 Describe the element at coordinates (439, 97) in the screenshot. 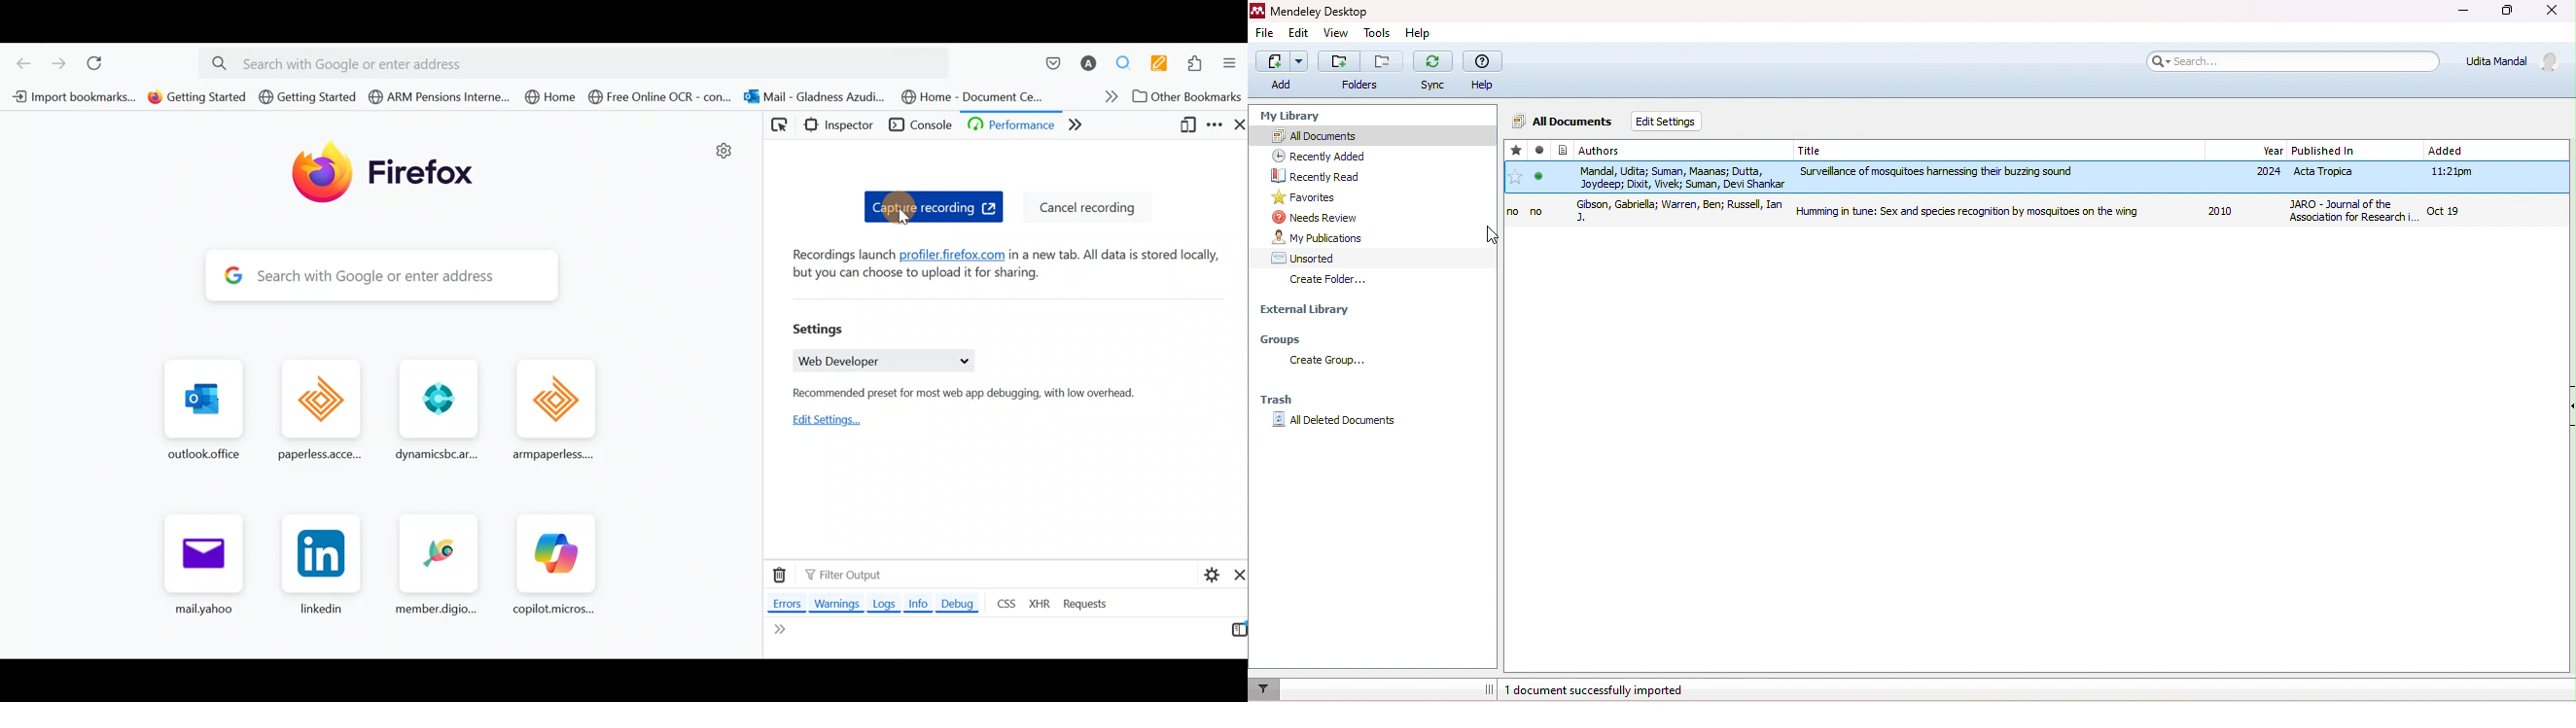

I see `Bookmark 4` at that location.